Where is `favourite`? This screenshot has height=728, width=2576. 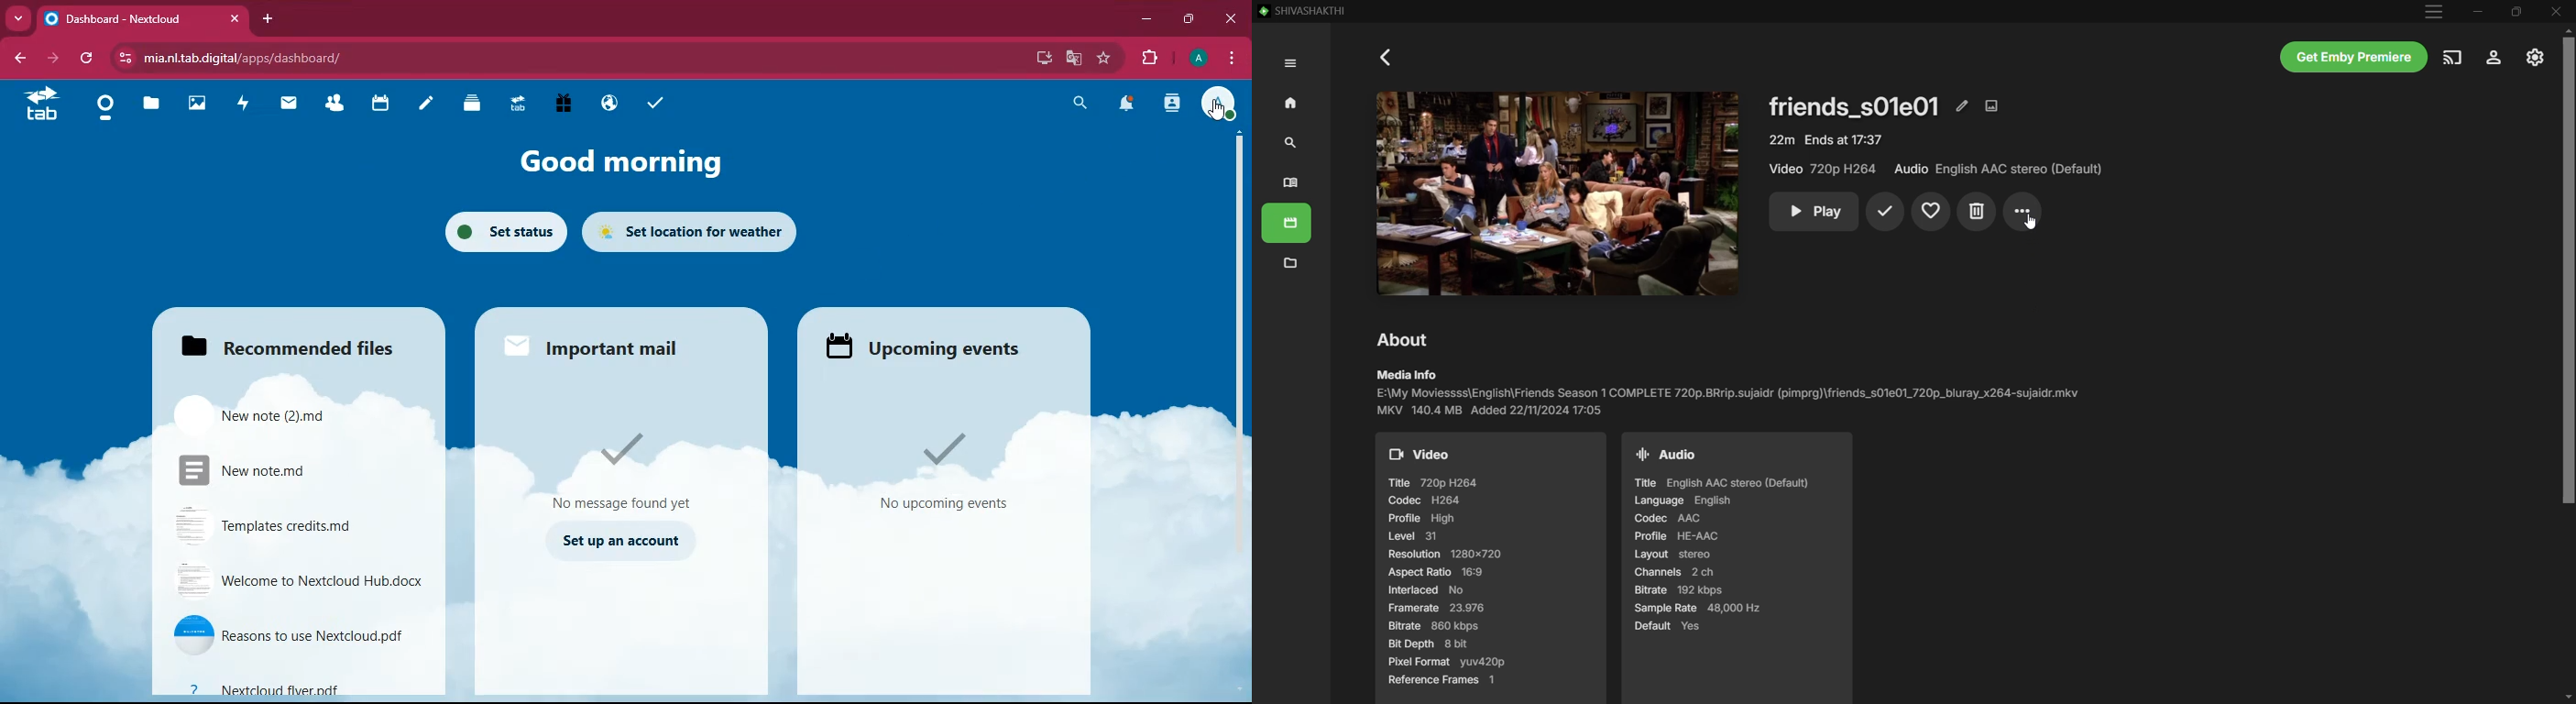
favourite is located at coordinates (1101, 59).